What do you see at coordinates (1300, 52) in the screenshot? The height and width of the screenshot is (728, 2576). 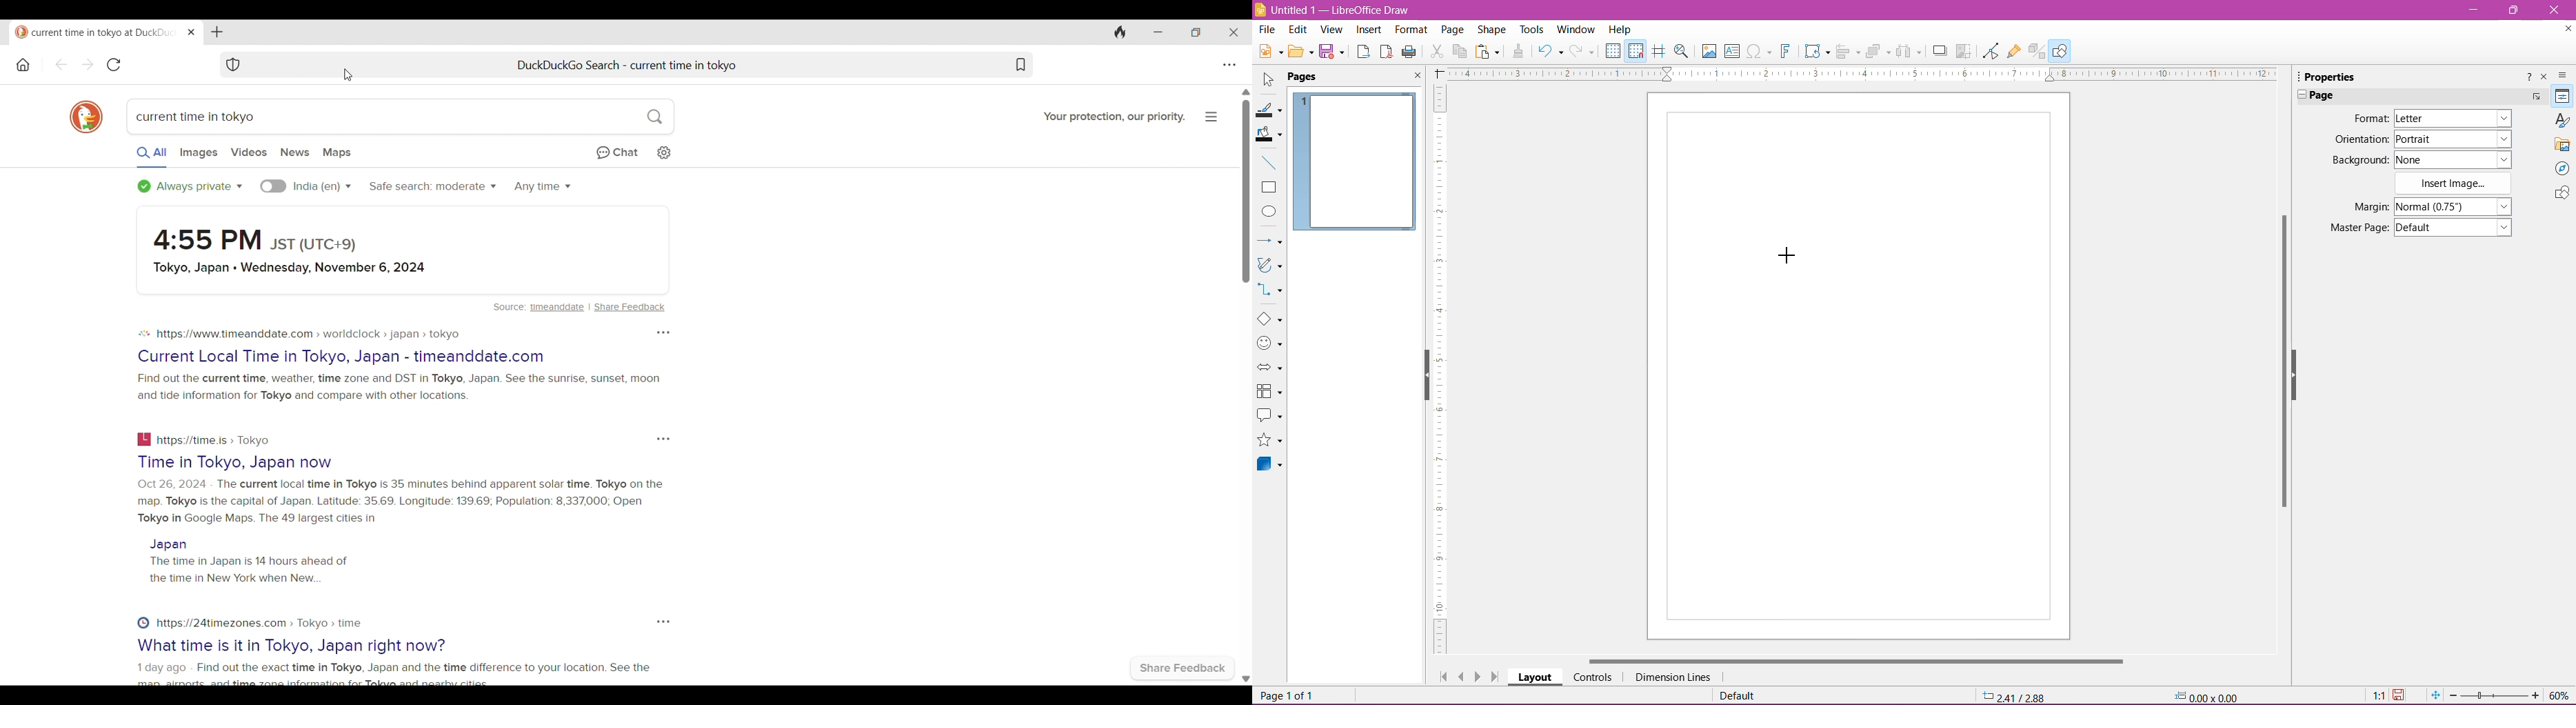 I see `Open` at bounding box center [1300, 52].